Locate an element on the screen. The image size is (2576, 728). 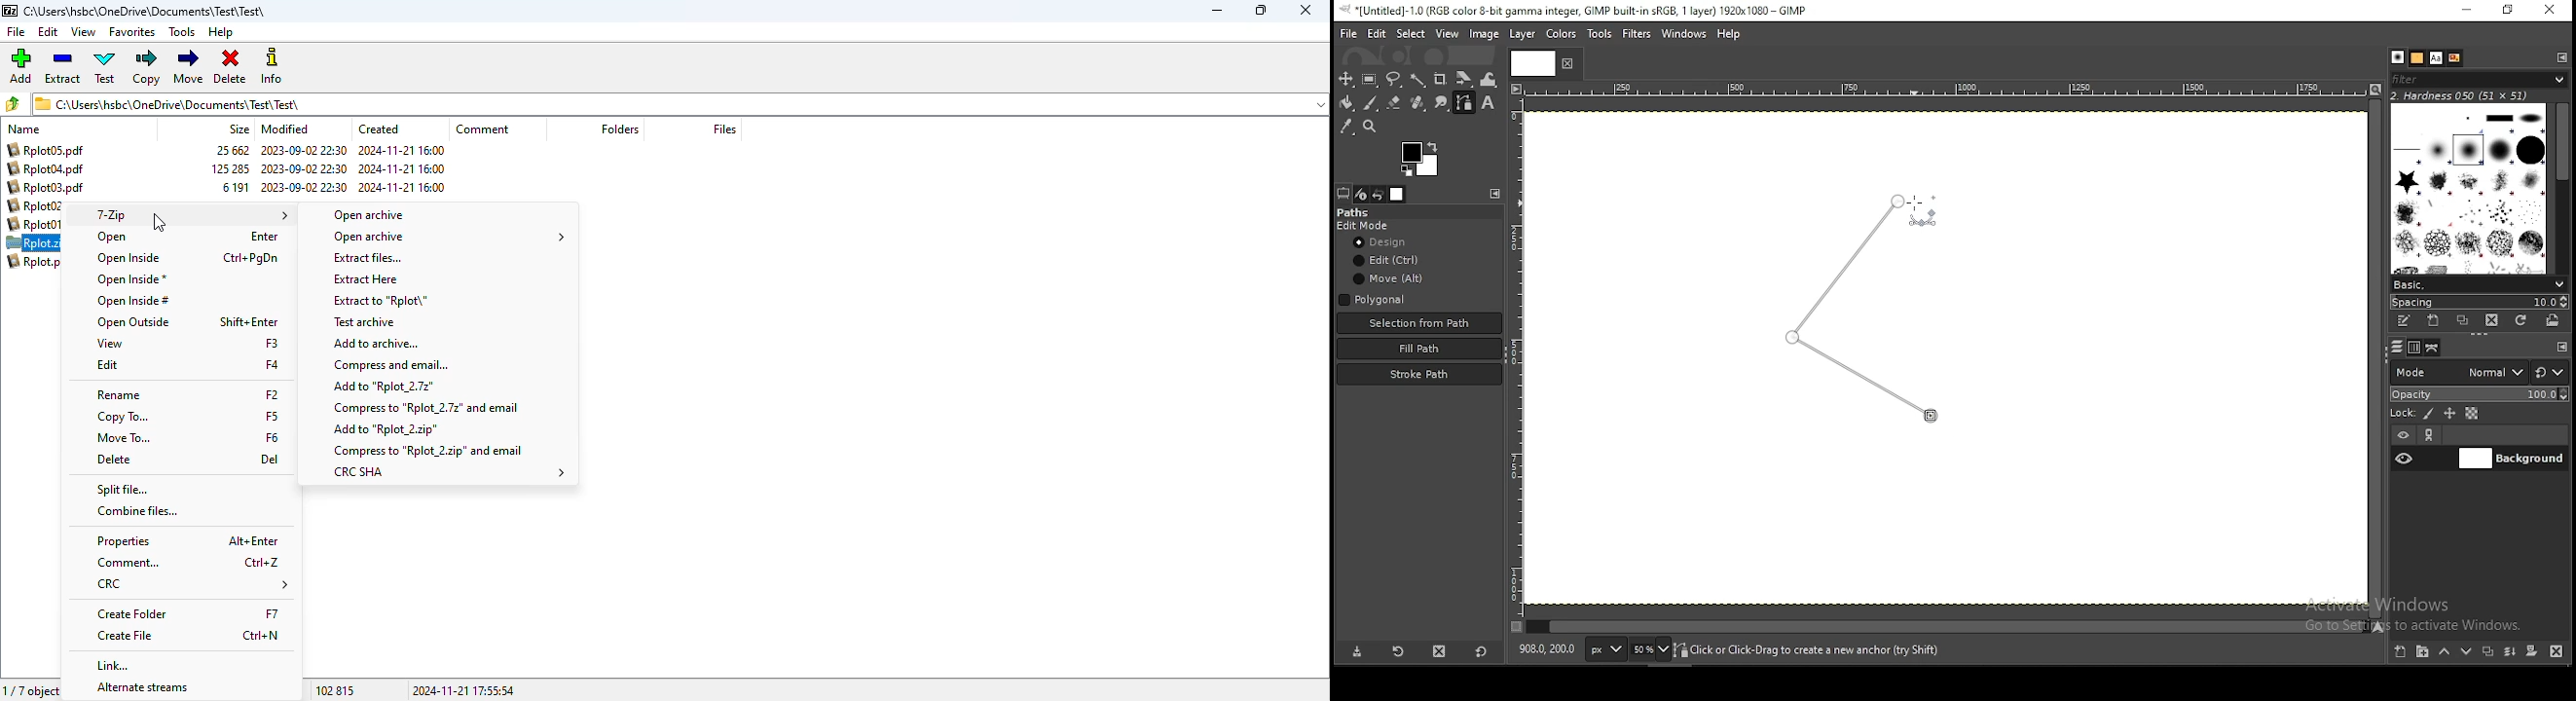
tools is located at coordinates (181, 32).